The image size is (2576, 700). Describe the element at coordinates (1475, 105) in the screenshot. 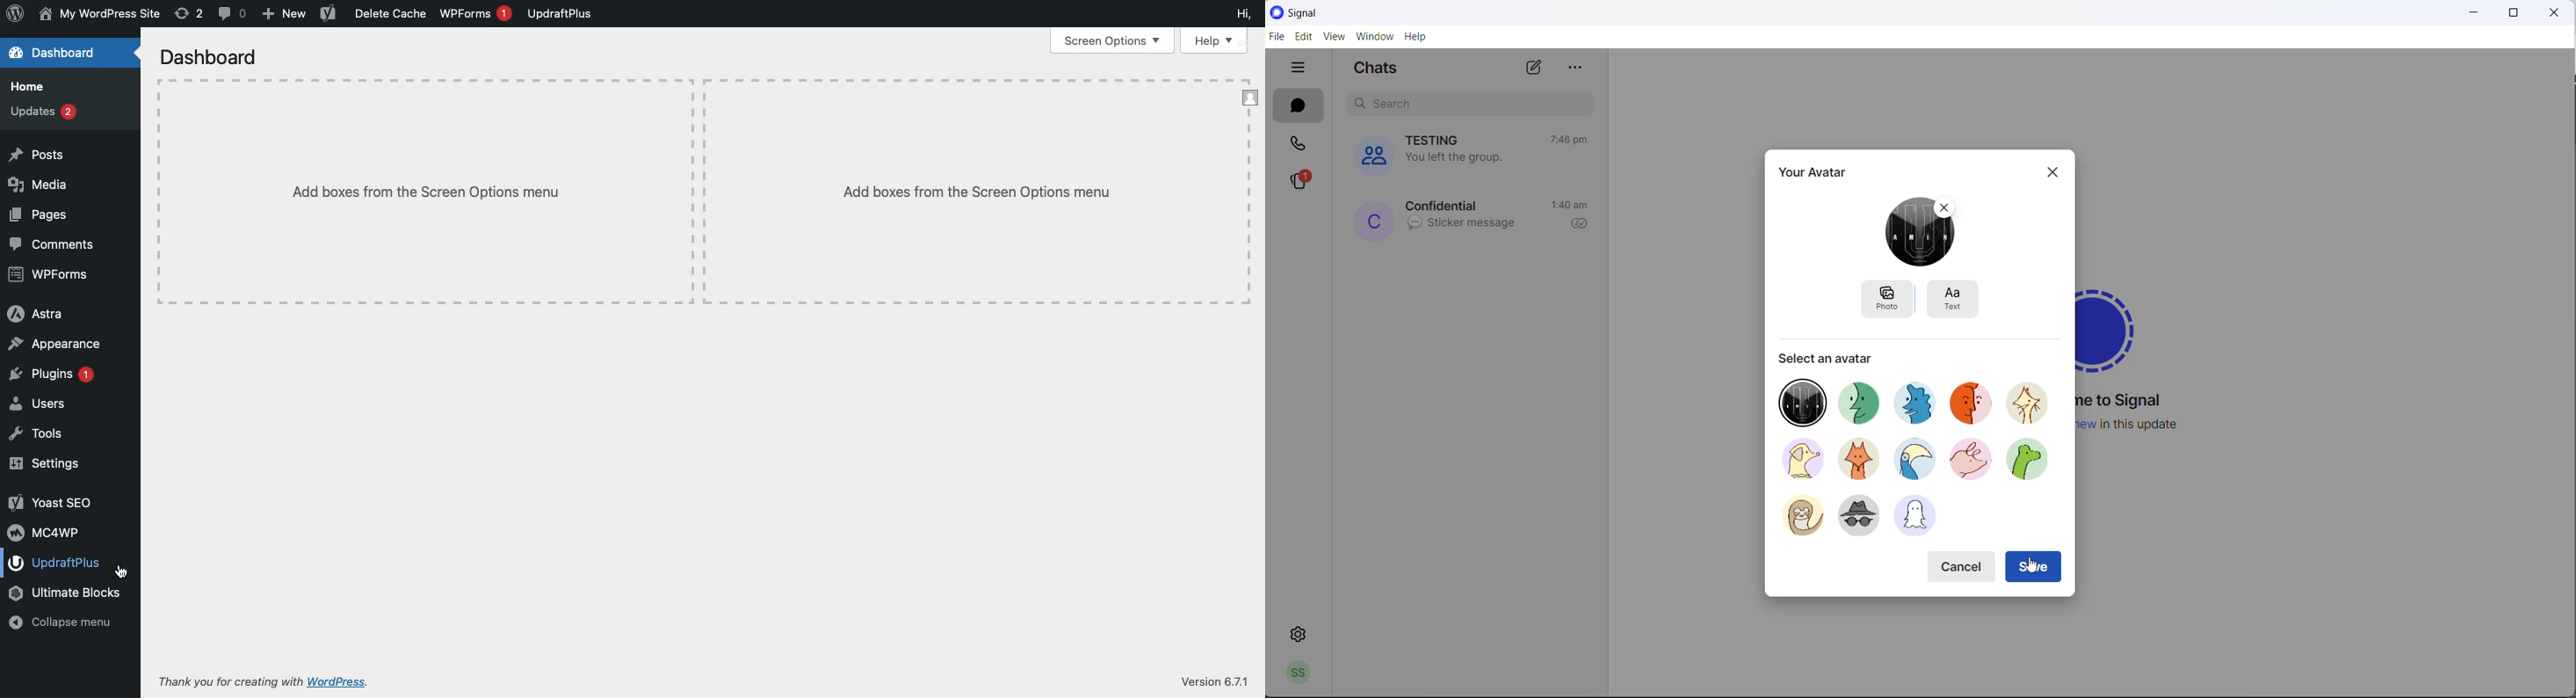

I see `search chat` at that location.